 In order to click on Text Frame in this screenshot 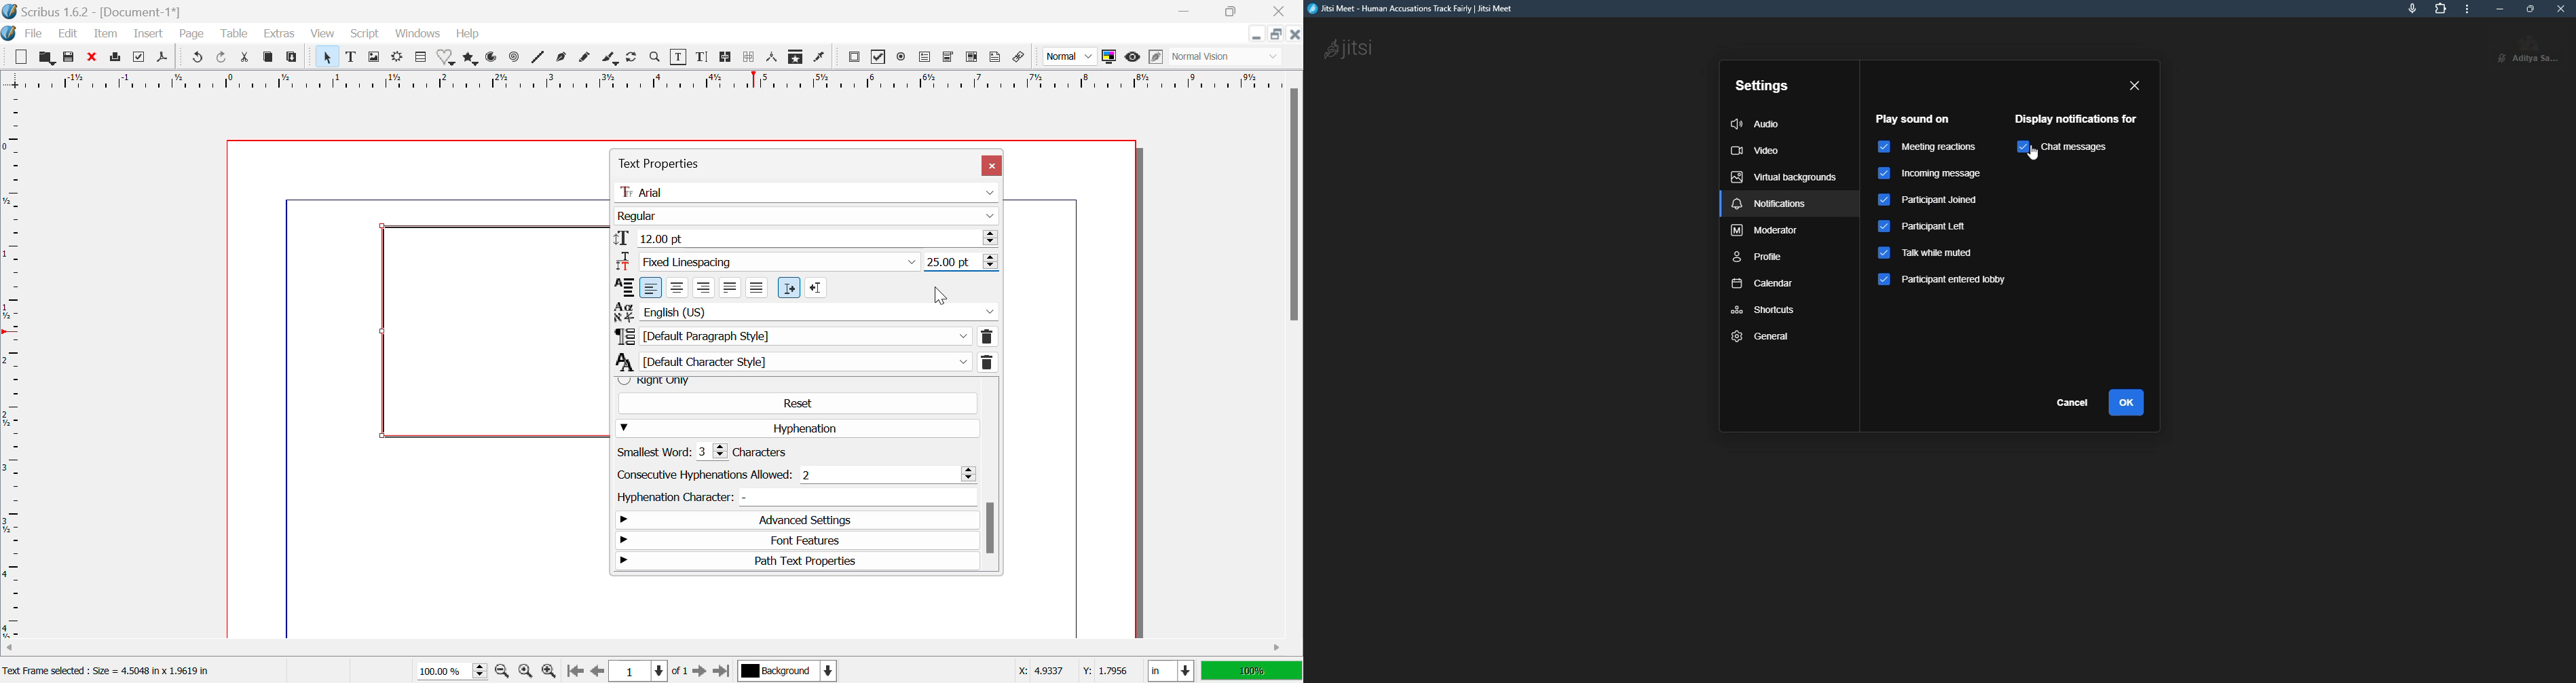, I will do `click(352, 58)`.